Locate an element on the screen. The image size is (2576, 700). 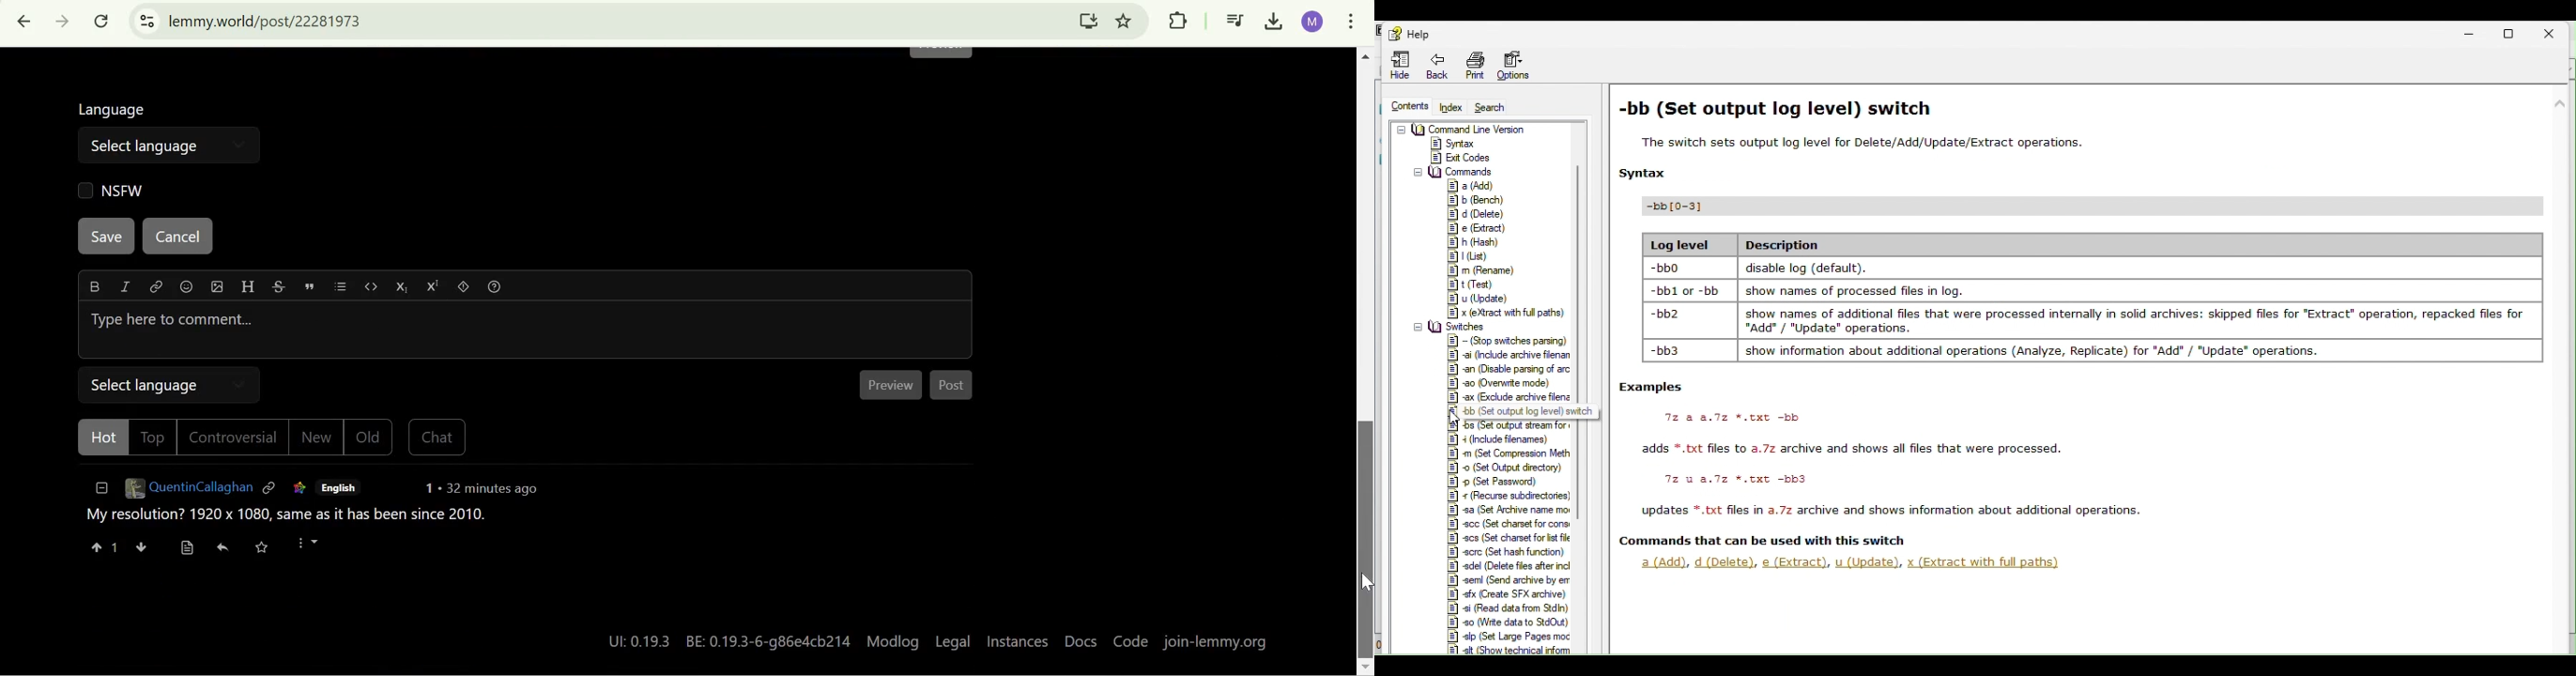
spoiler is located at coordinates (466, 289).